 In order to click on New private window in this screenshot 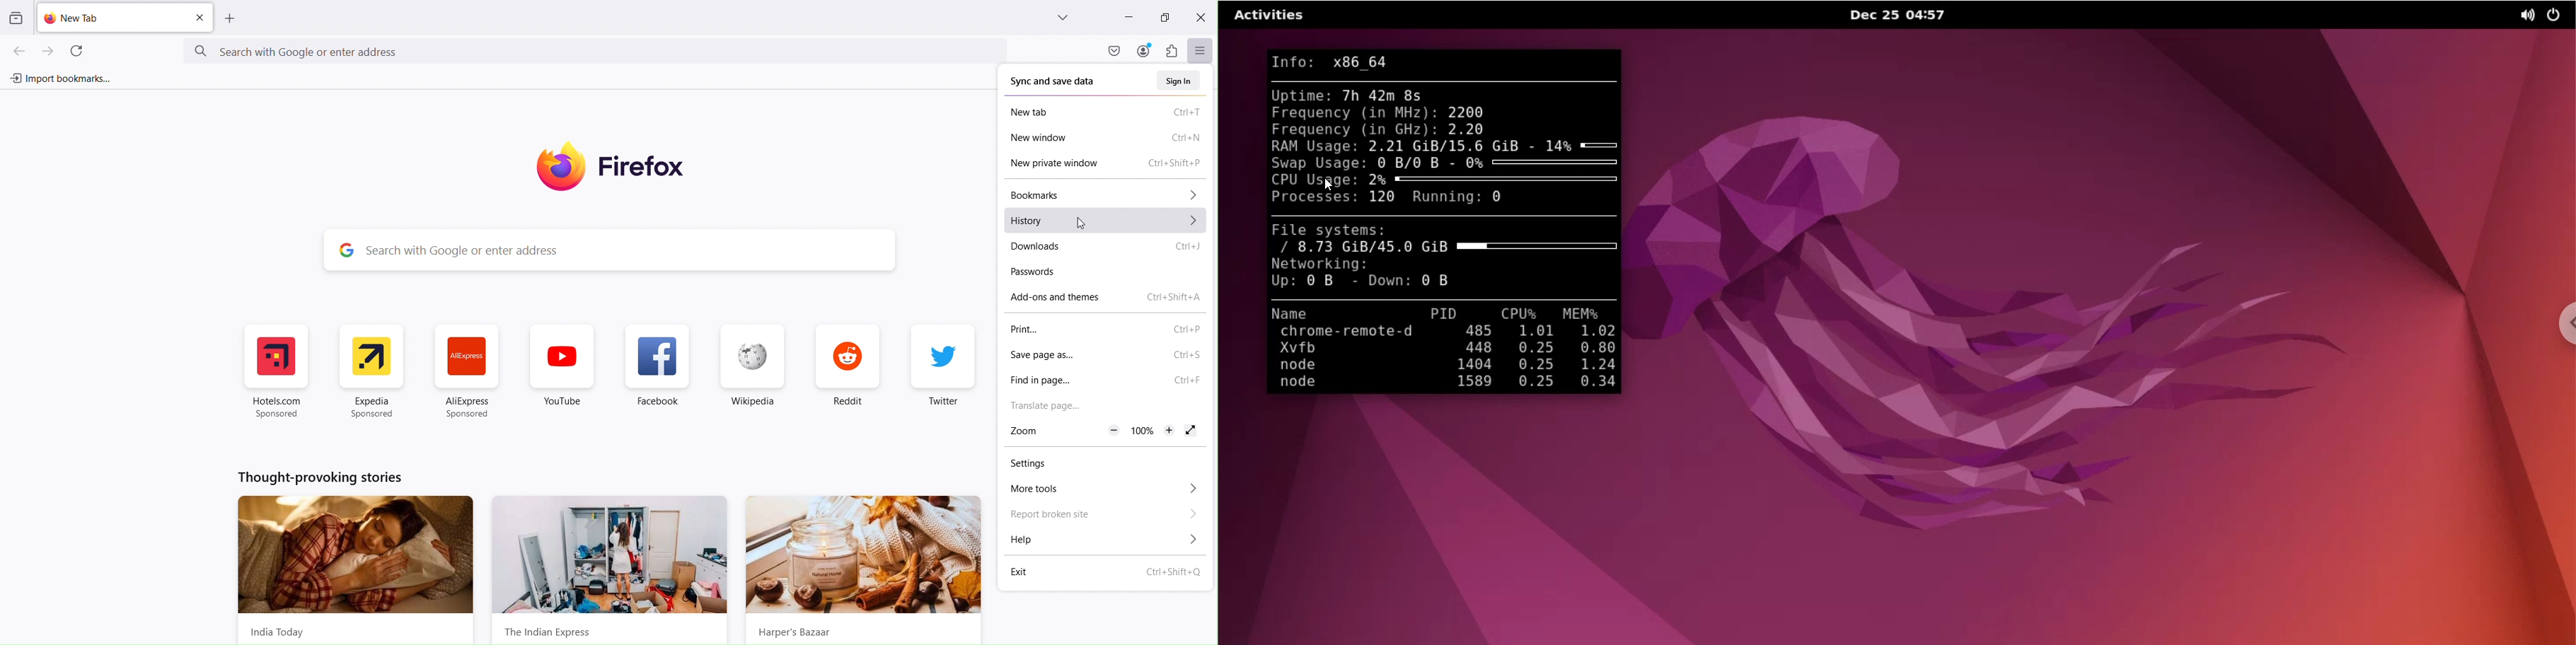, I will do `click(1110, 164)`.